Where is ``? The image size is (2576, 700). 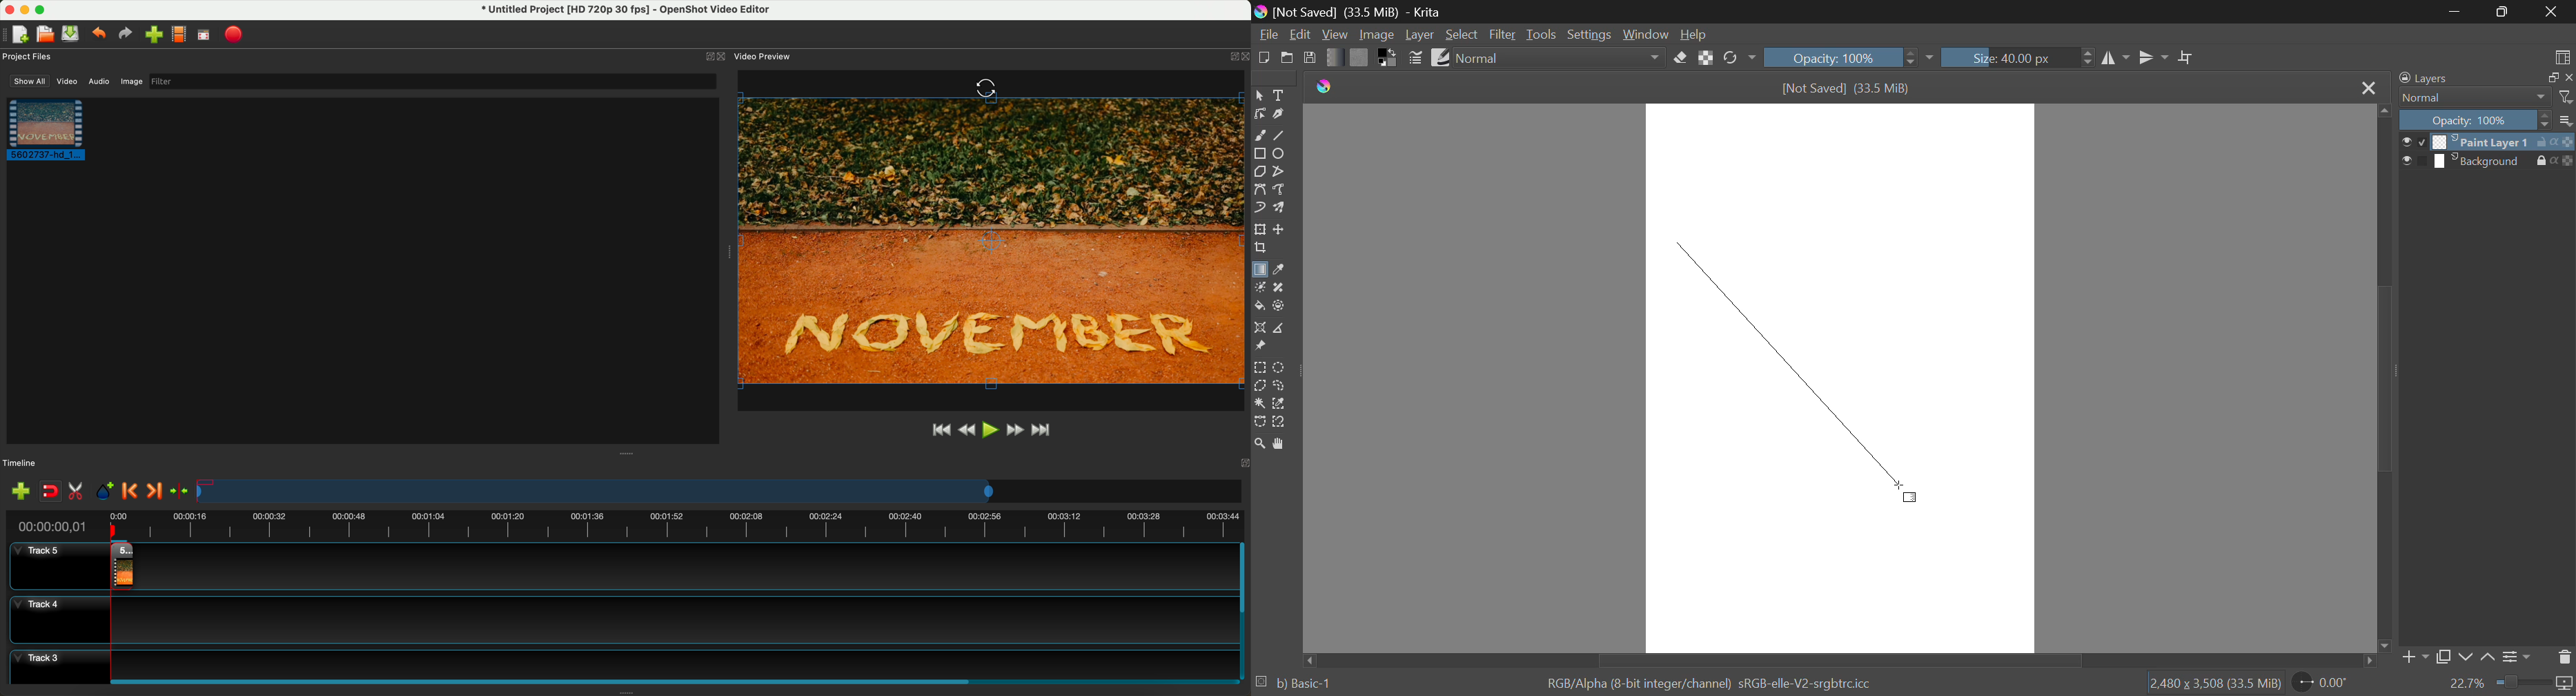  is located at coordinates (1236, 55).